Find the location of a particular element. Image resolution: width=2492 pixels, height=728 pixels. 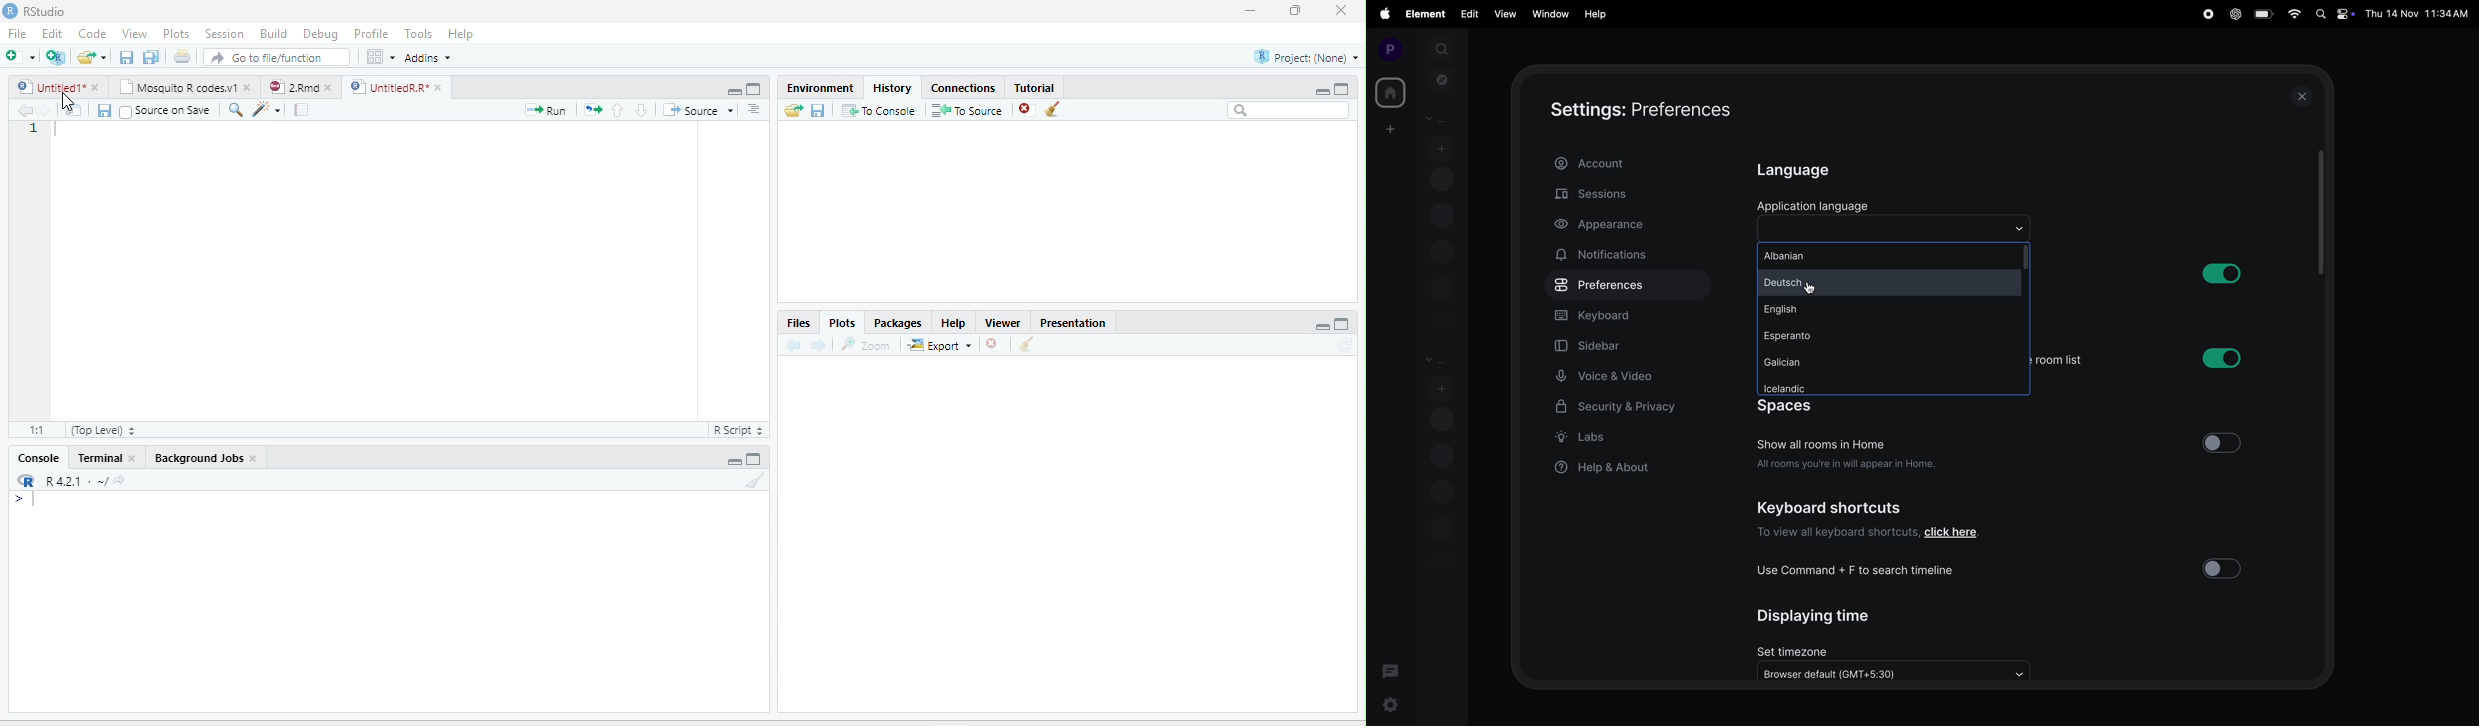

Debug is located at coordinates (320, 34).